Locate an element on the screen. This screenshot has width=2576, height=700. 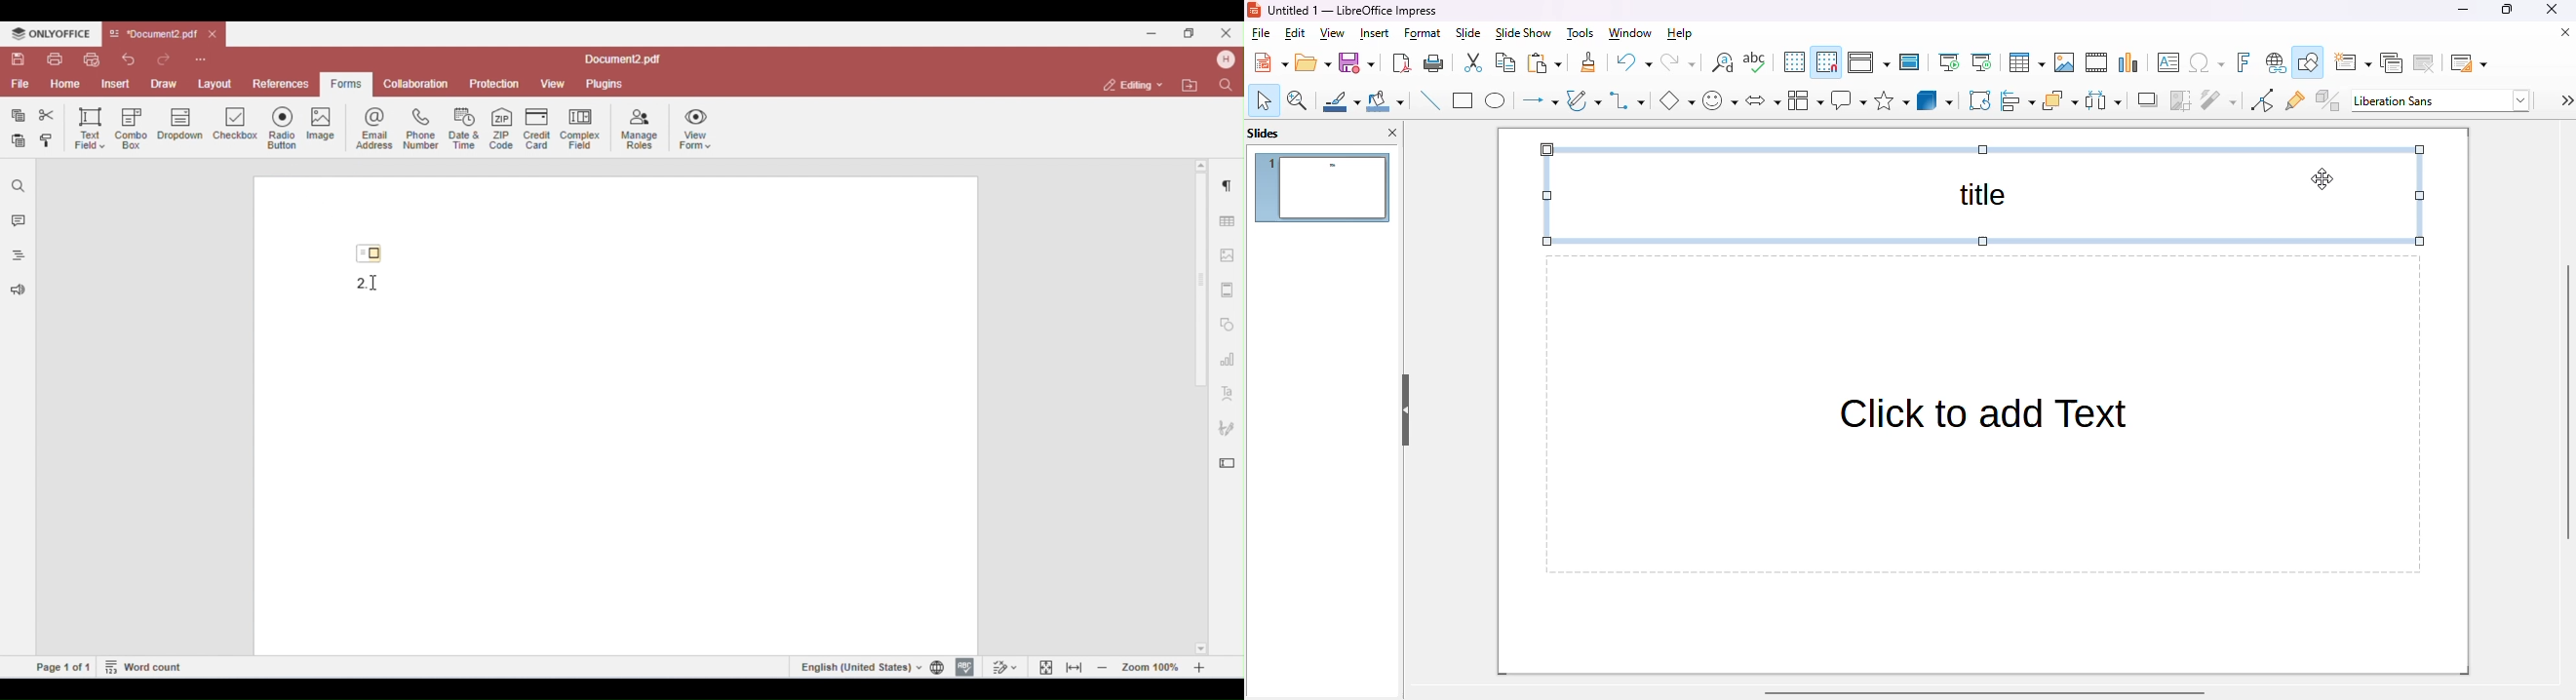
symbol shapes is located at coordinates (1720, 100).